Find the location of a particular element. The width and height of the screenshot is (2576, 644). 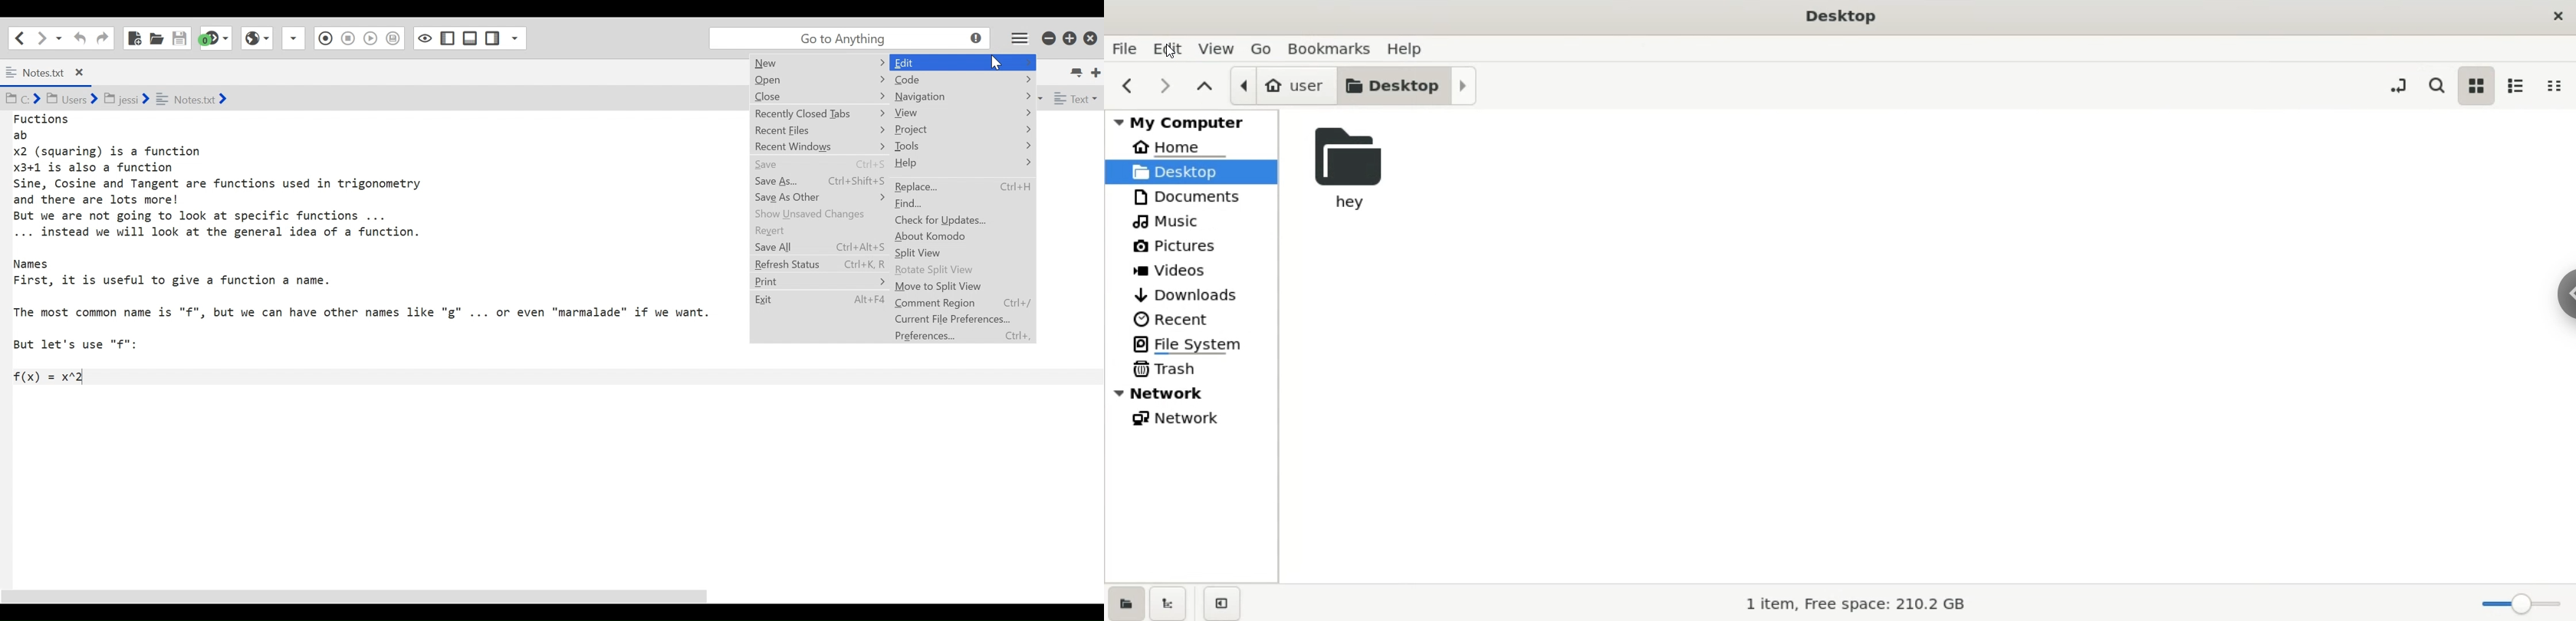

Desktop is located at coordinates (1838, 15).